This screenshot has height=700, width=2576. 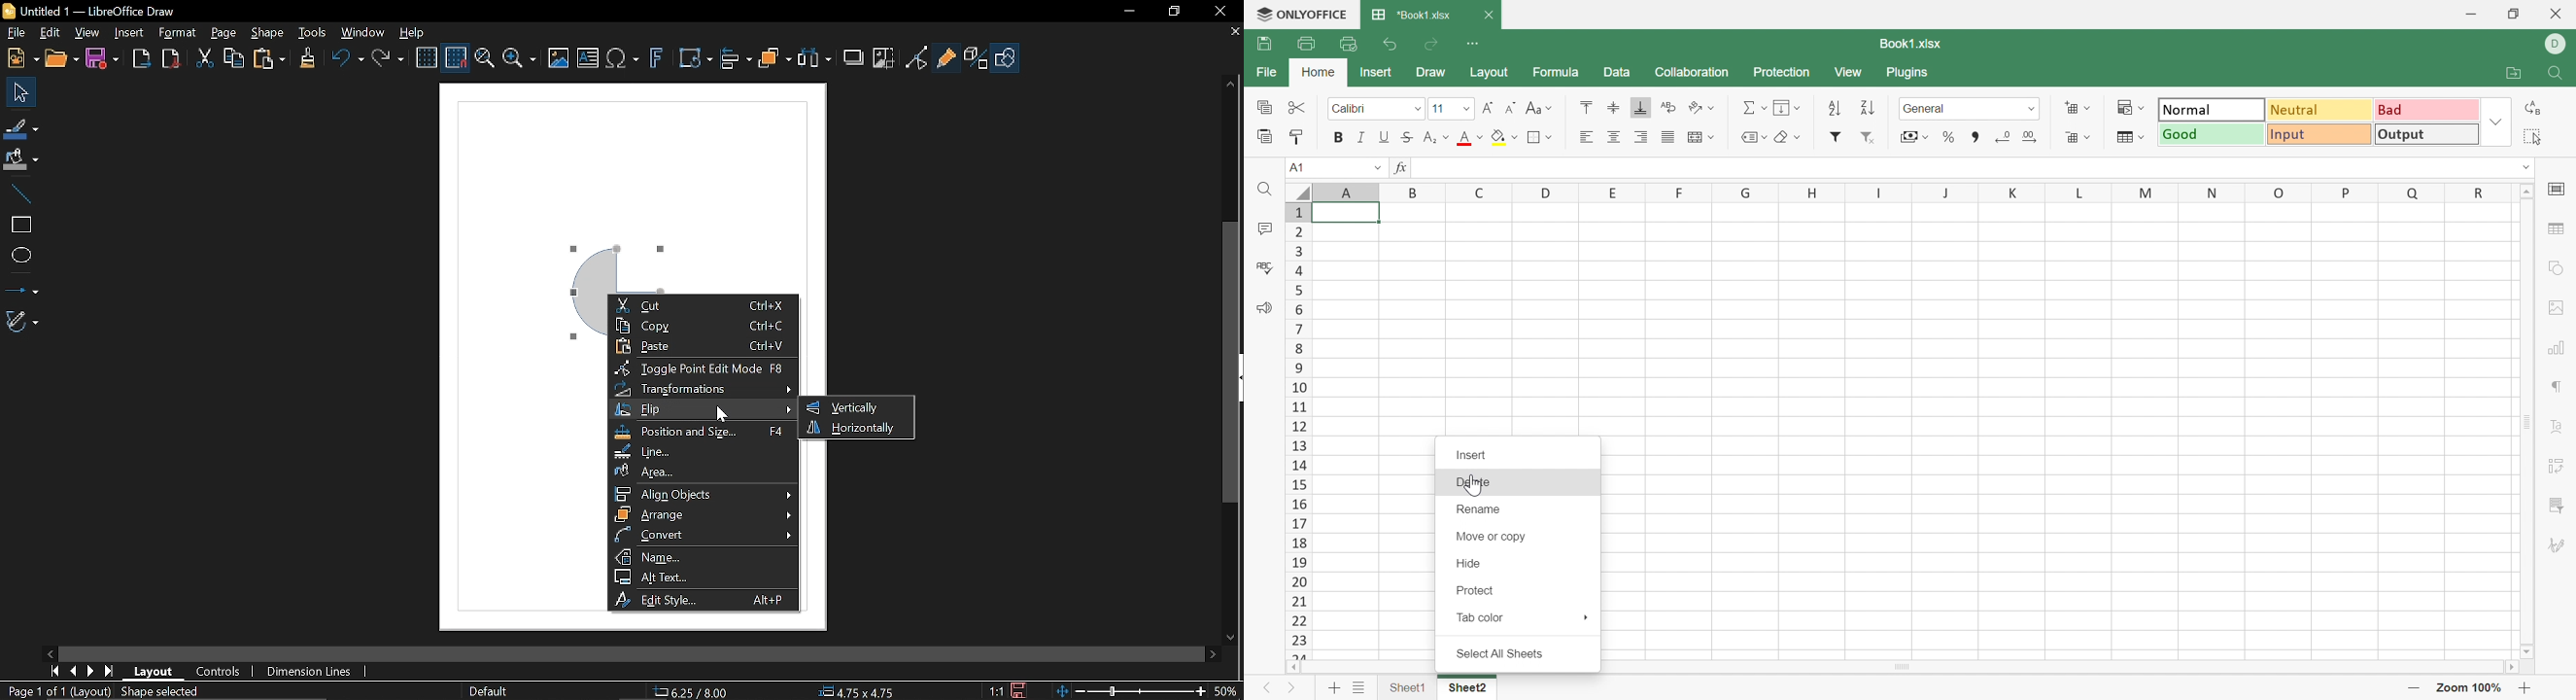 What do you see at coordinates (109, 672) in the screenshot?
I see `Last page` at bounding box center [109, 672].